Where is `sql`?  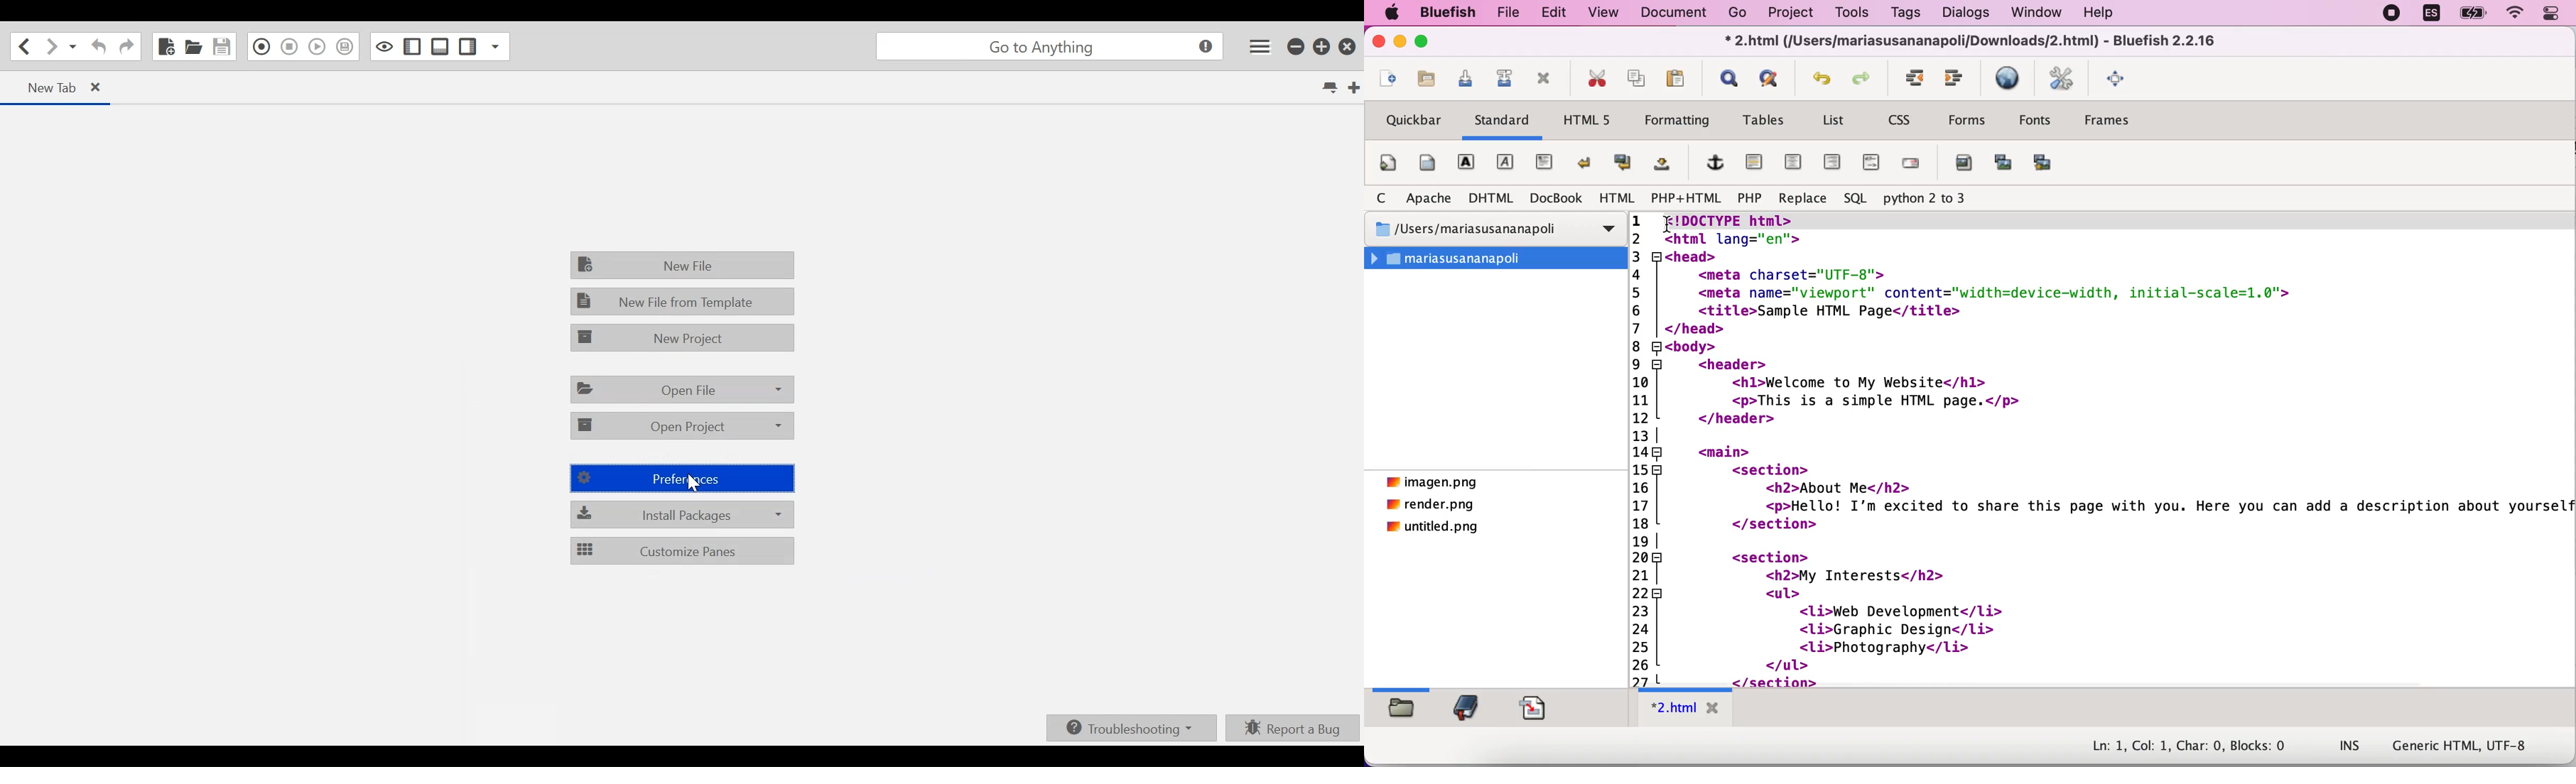
sql is located at coordinates (1852, 199).